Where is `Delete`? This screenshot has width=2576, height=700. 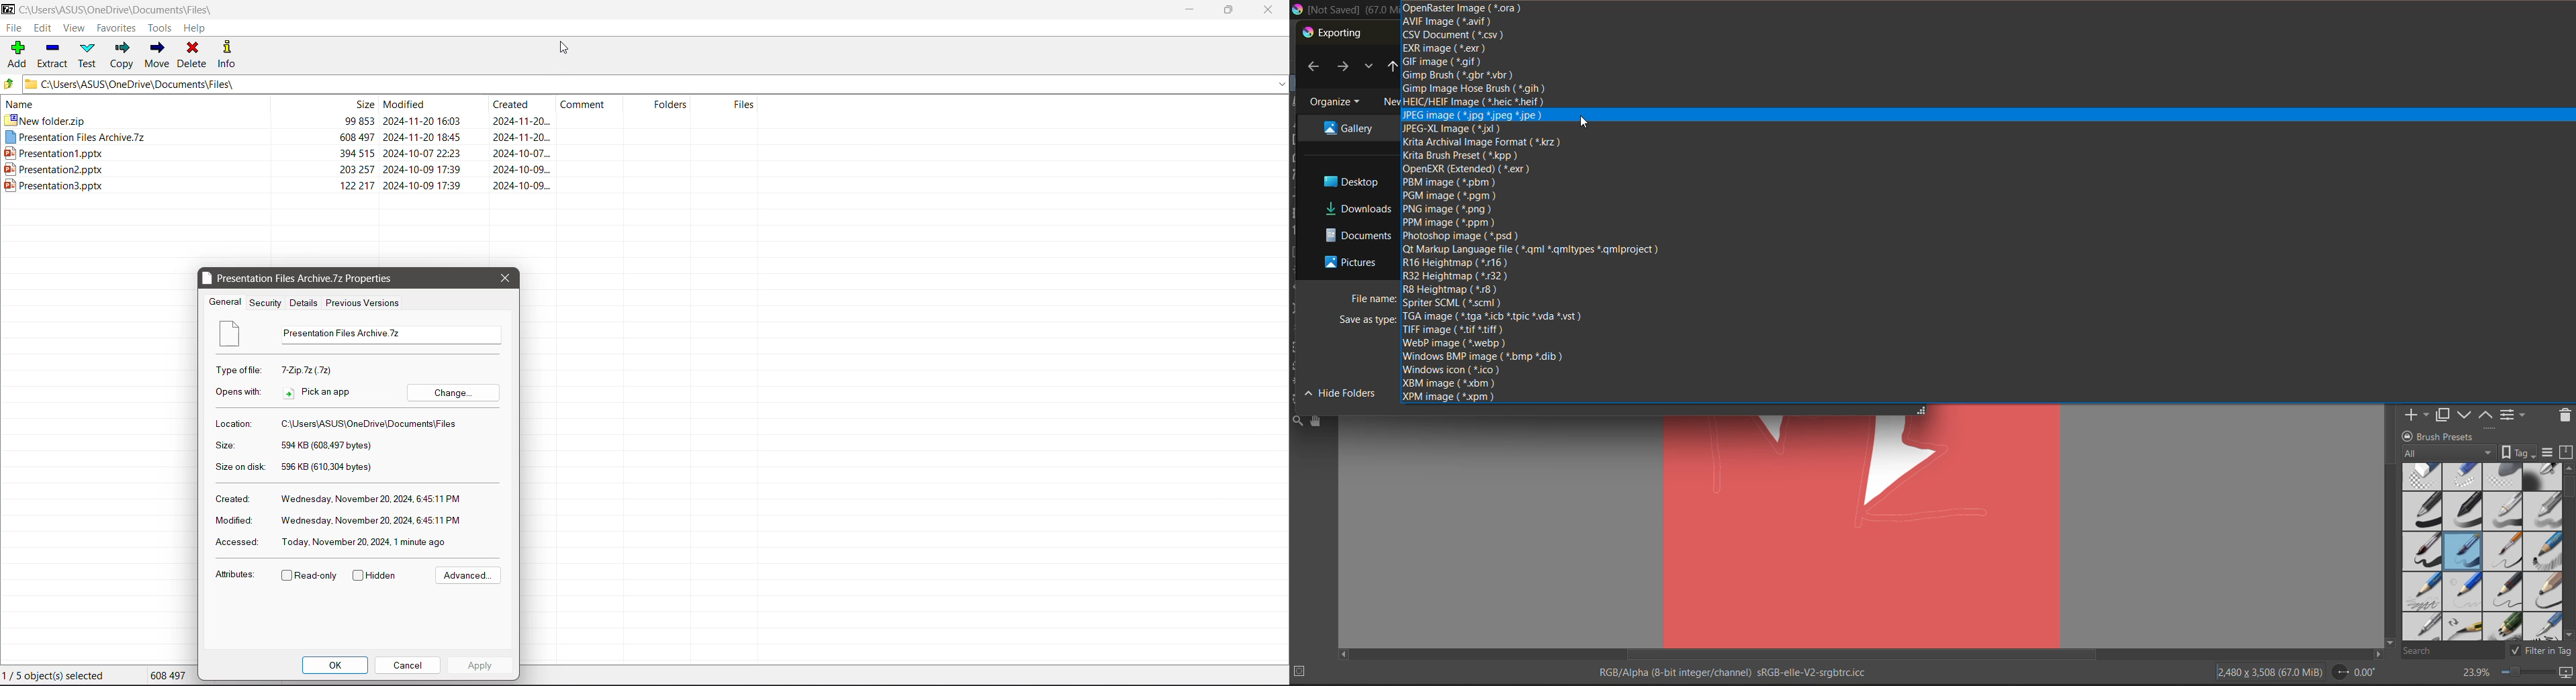 Delete is located at coordinates (194, 55).